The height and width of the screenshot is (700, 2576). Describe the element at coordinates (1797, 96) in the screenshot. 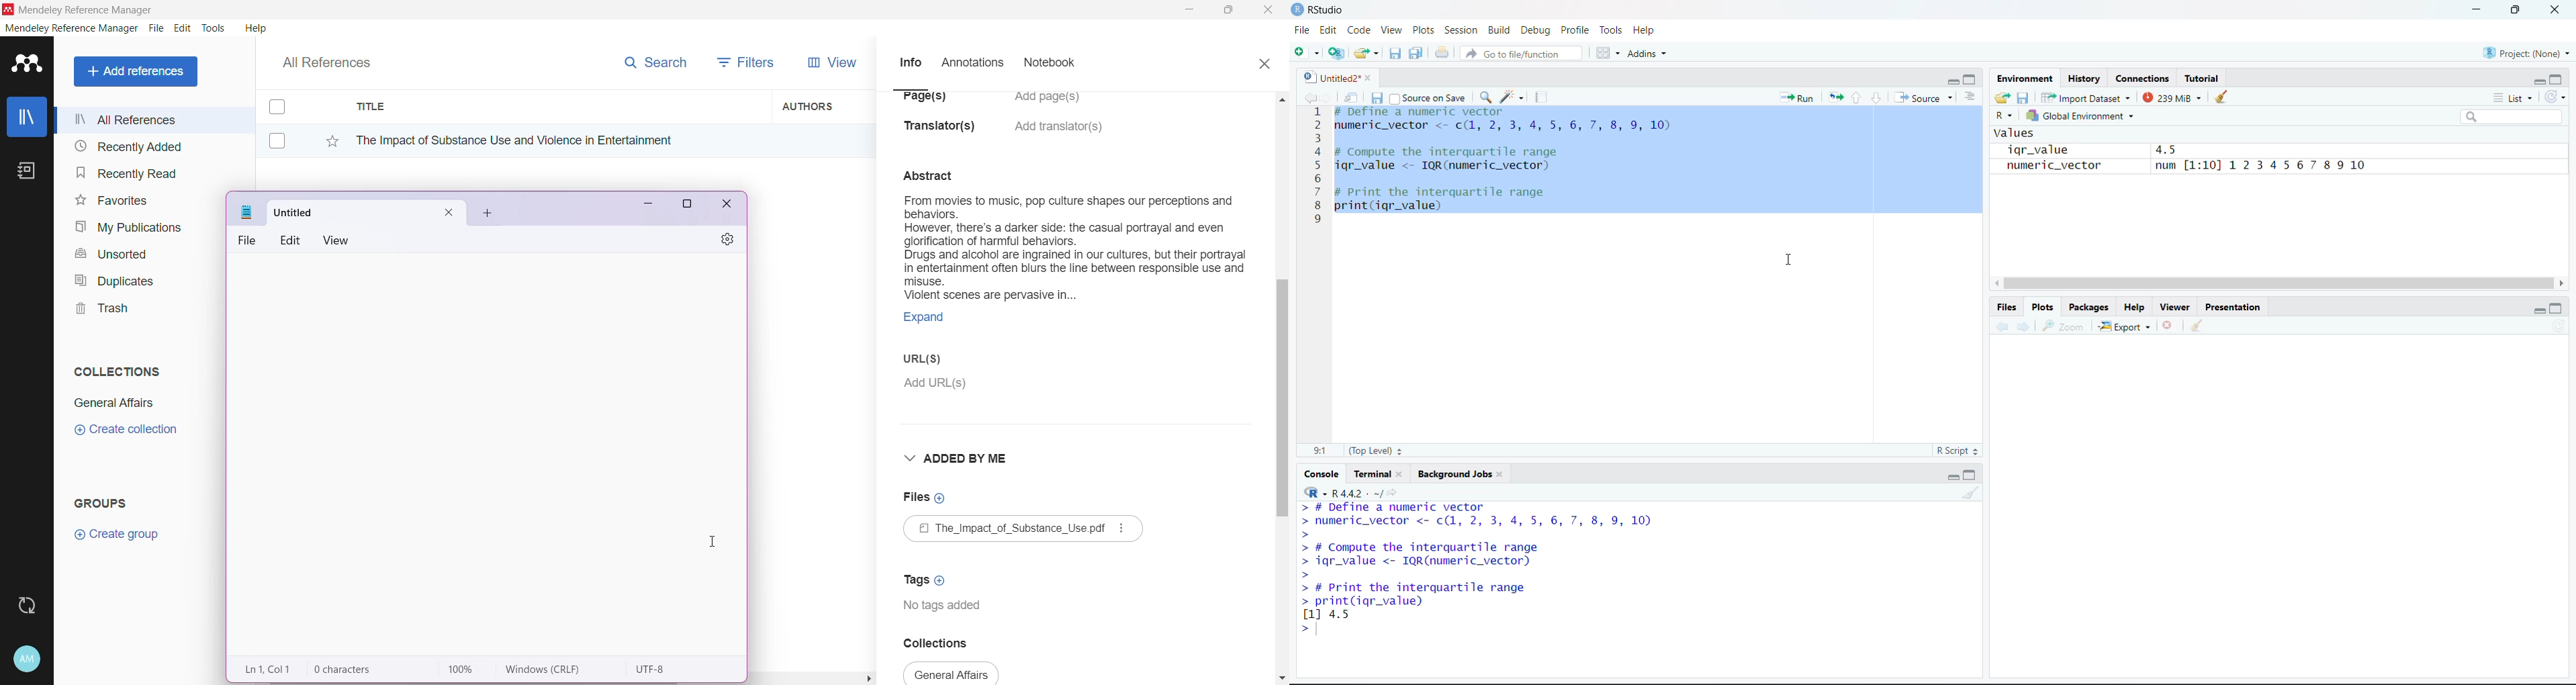

I see `Run the current line or selection (Ctrl + Enter)` at that location.